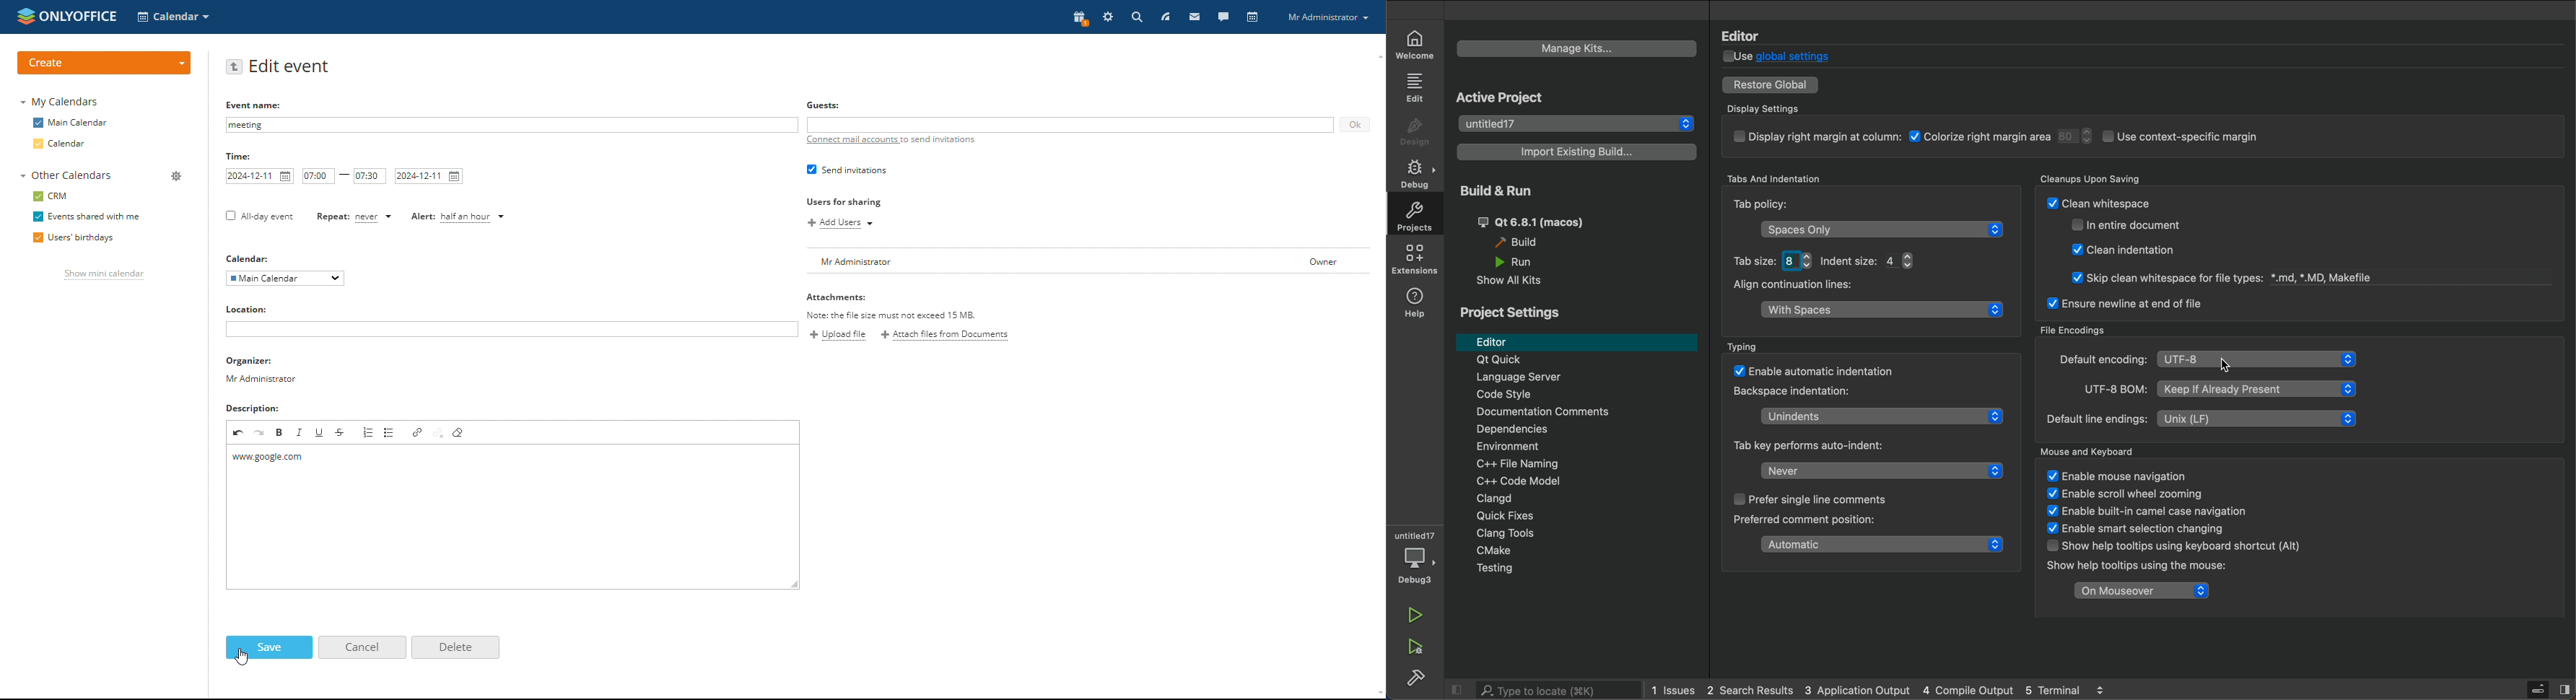 This screenshot has width=2576, height=700. I want to click on Quick Fixes, so click(1564, 516).